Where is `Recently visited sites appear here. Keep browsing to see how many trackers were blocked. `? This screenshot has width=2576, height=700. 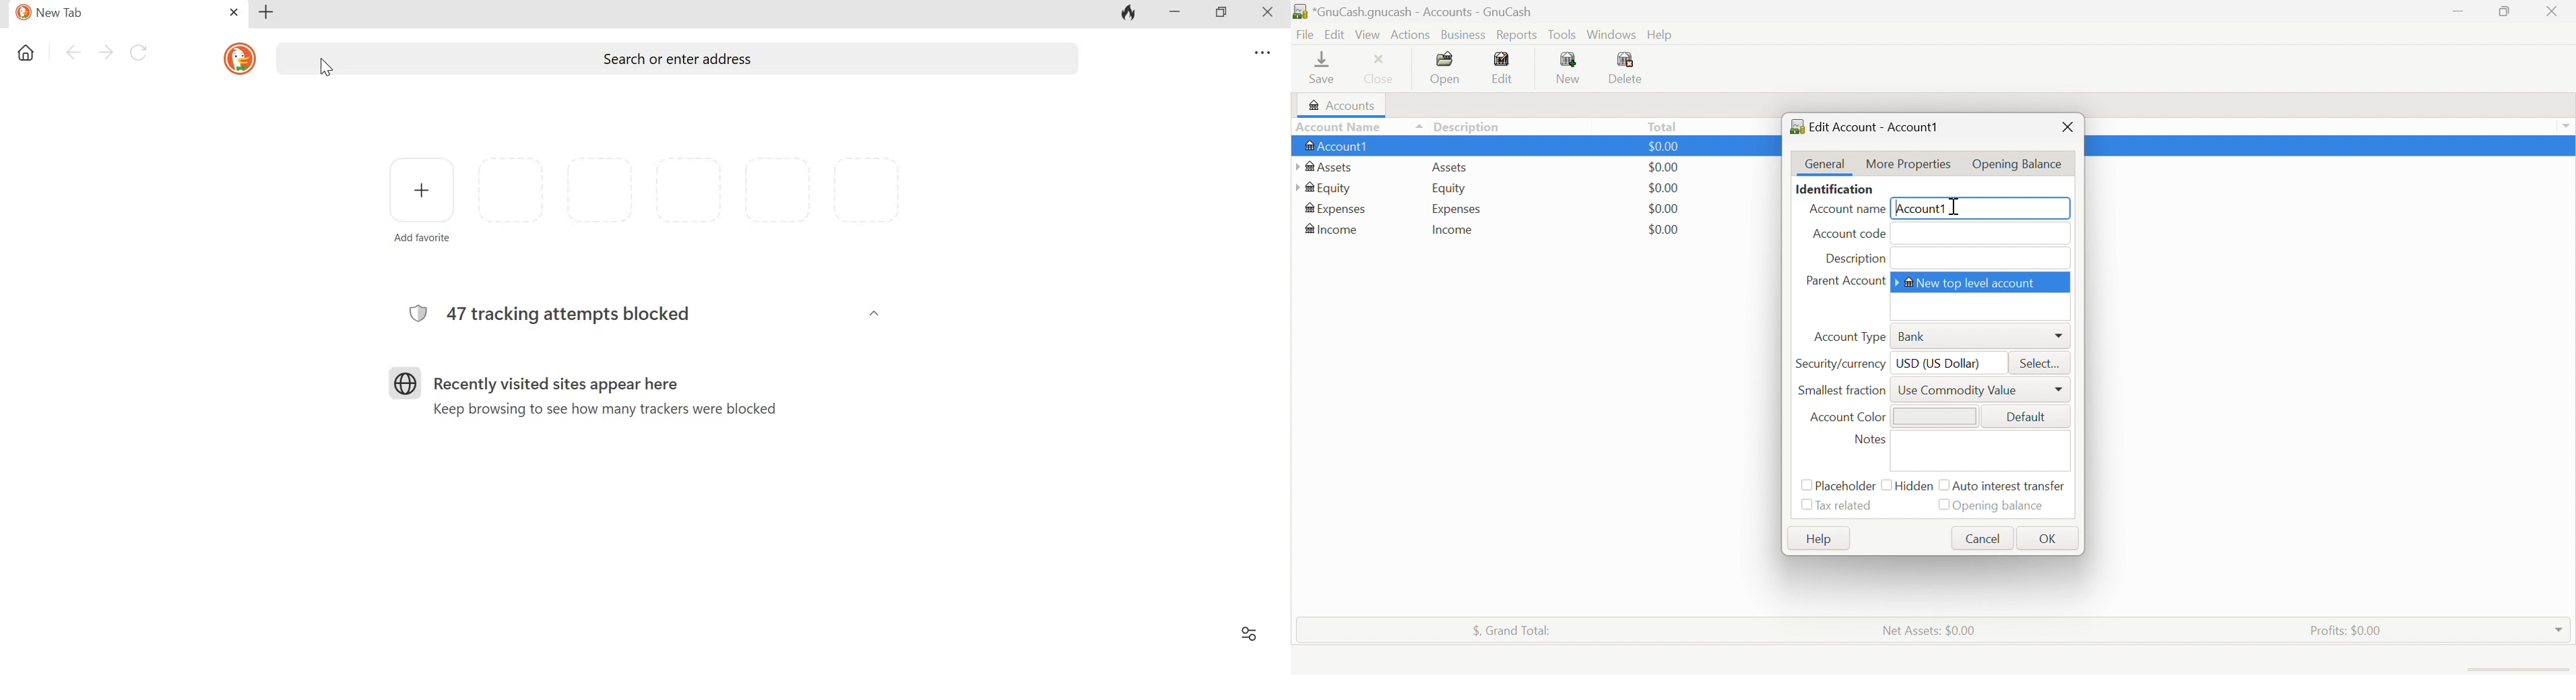 Recently visited sites appear here. Keep browsing to see how many trackers were blocked.  is located at coordinates (602, 391).